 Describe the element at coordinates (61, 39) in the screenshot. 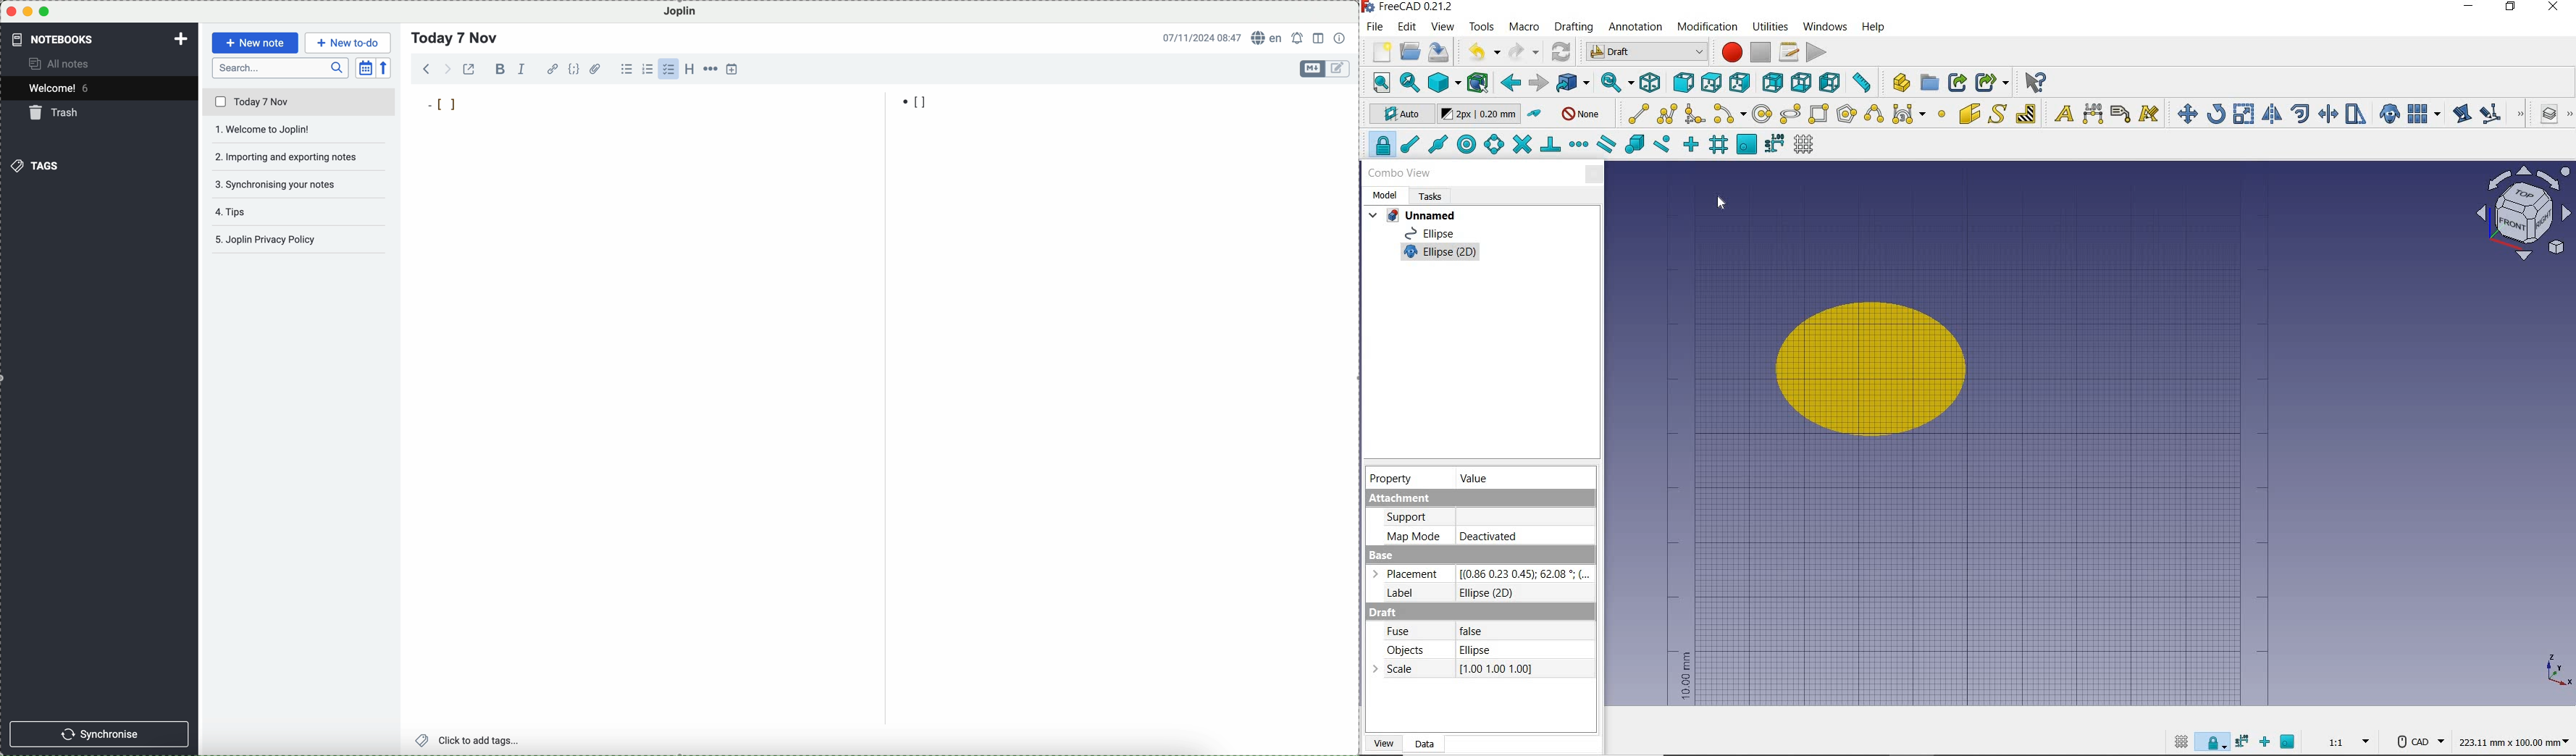

I see `notebooks tab` at that location.